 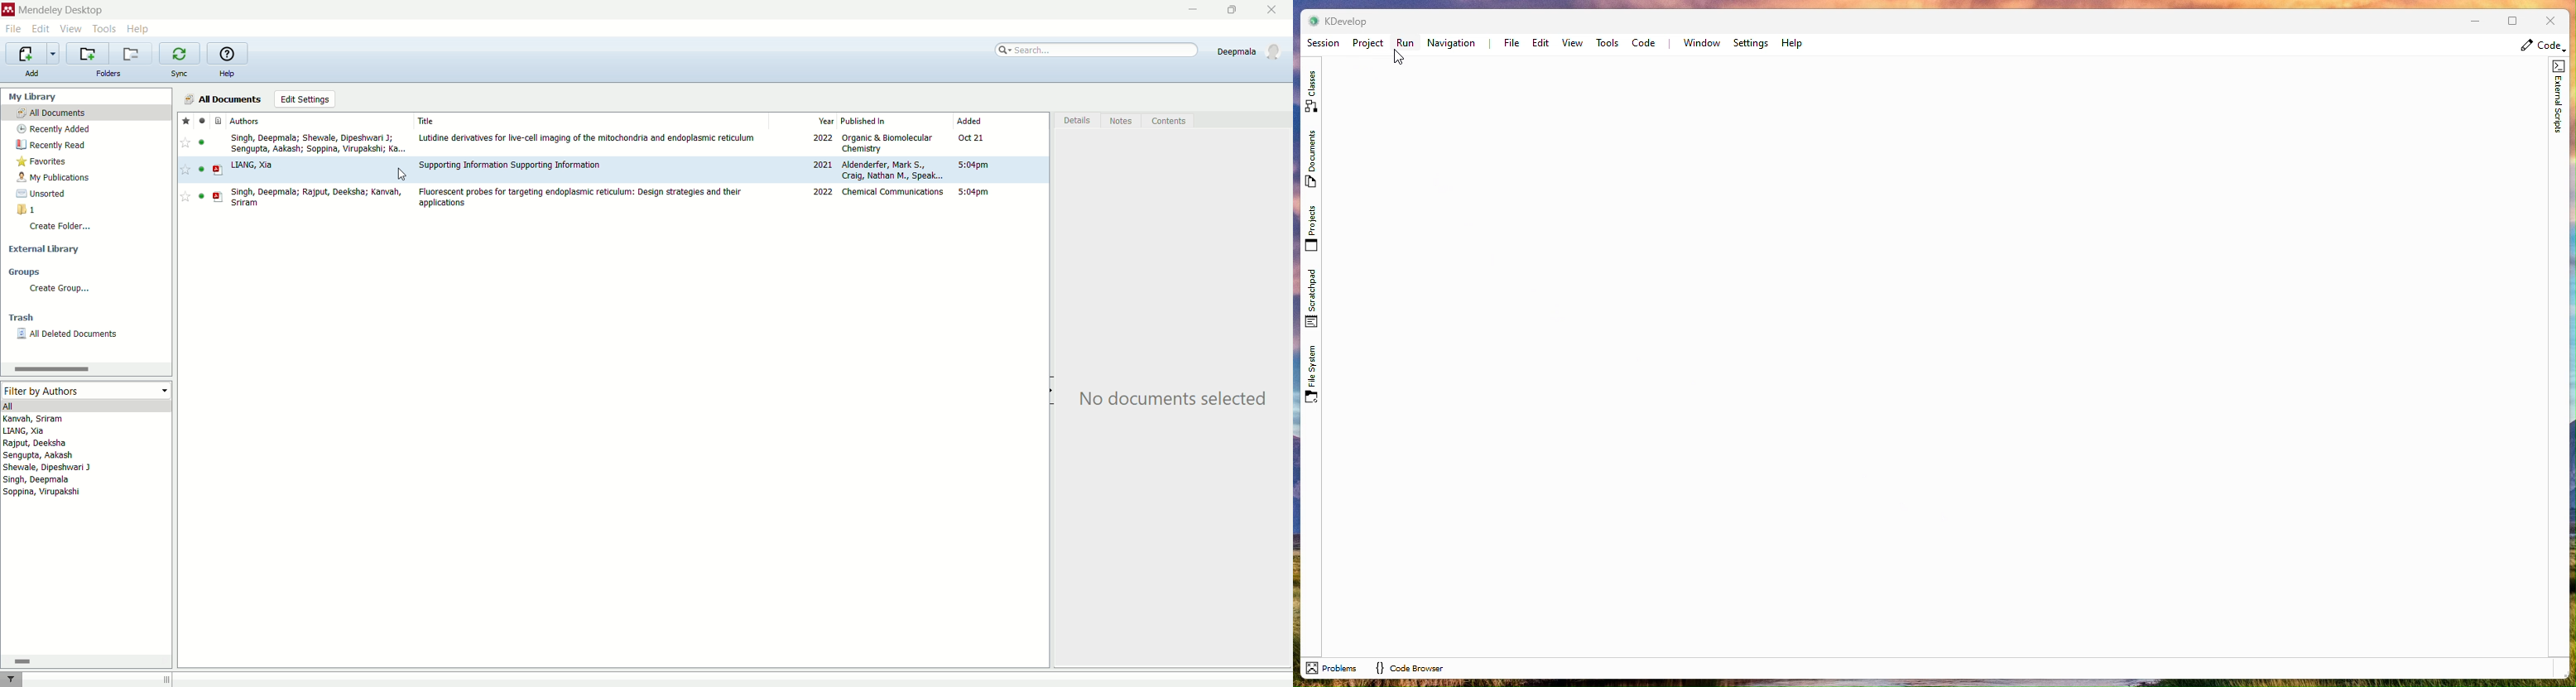 I want to click on create a new folder, so click(x=87, y=54).